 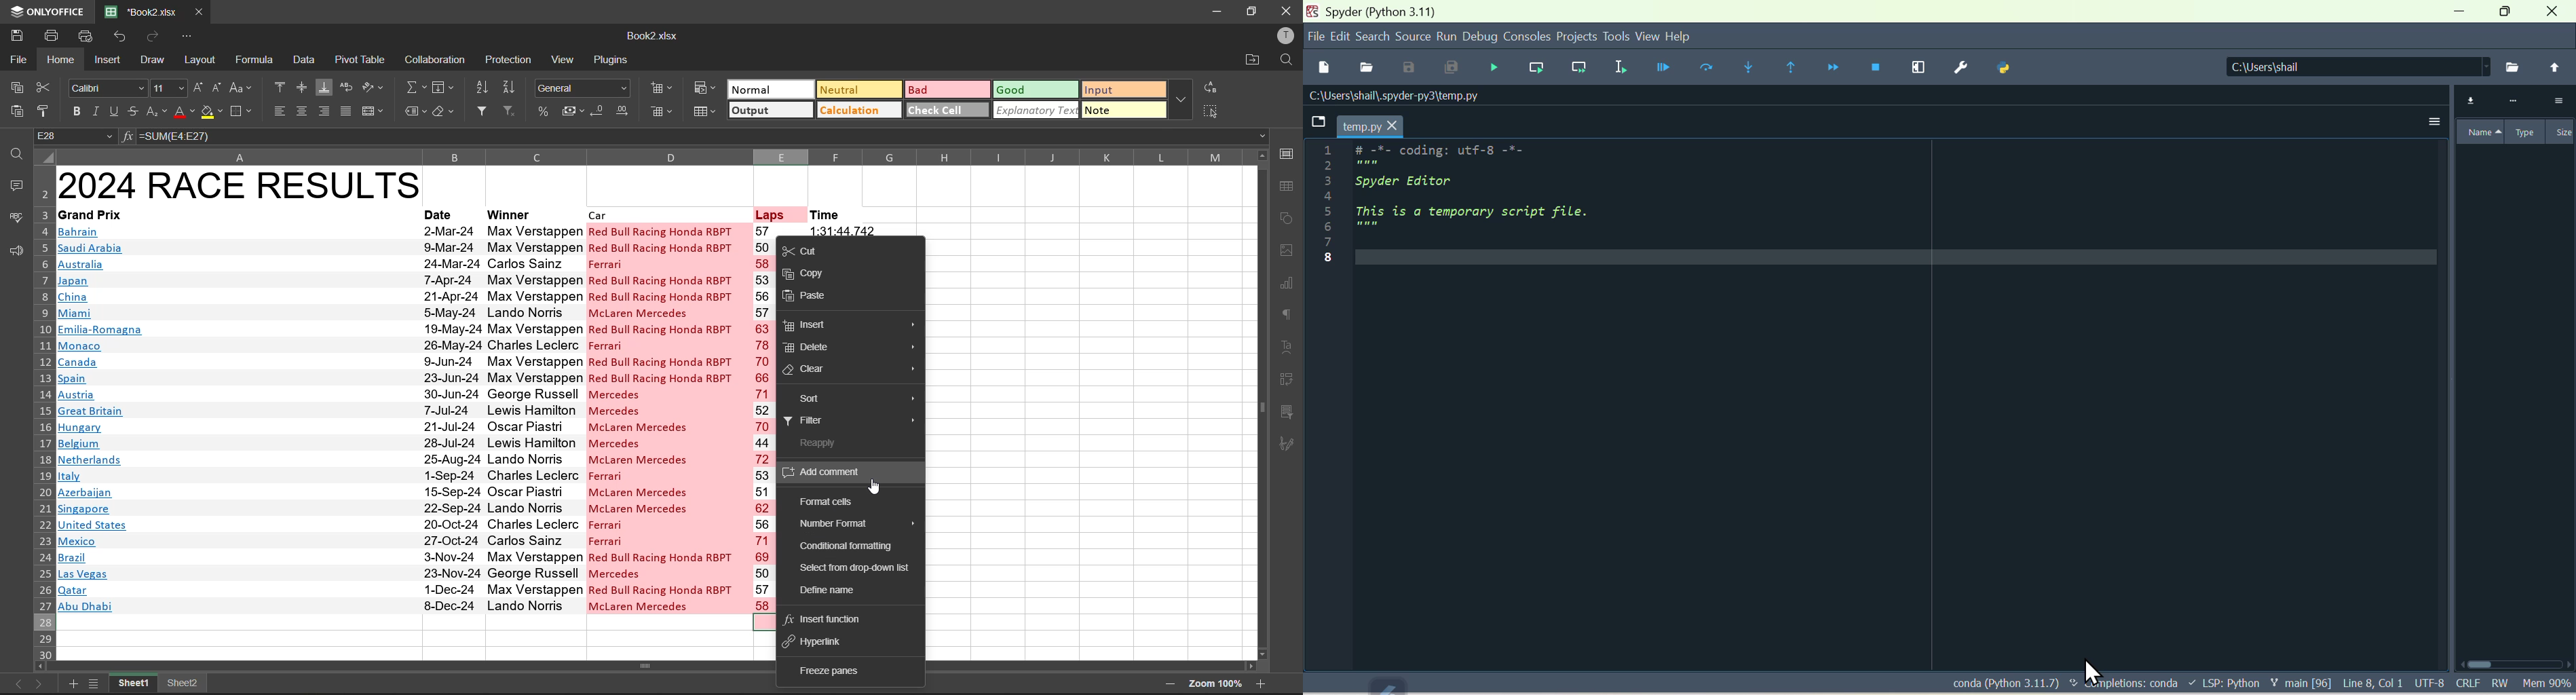 What do you see at coordinates (1286, 155) in the screenshot?
I see `call settings` at bounding box center [1286, 155].